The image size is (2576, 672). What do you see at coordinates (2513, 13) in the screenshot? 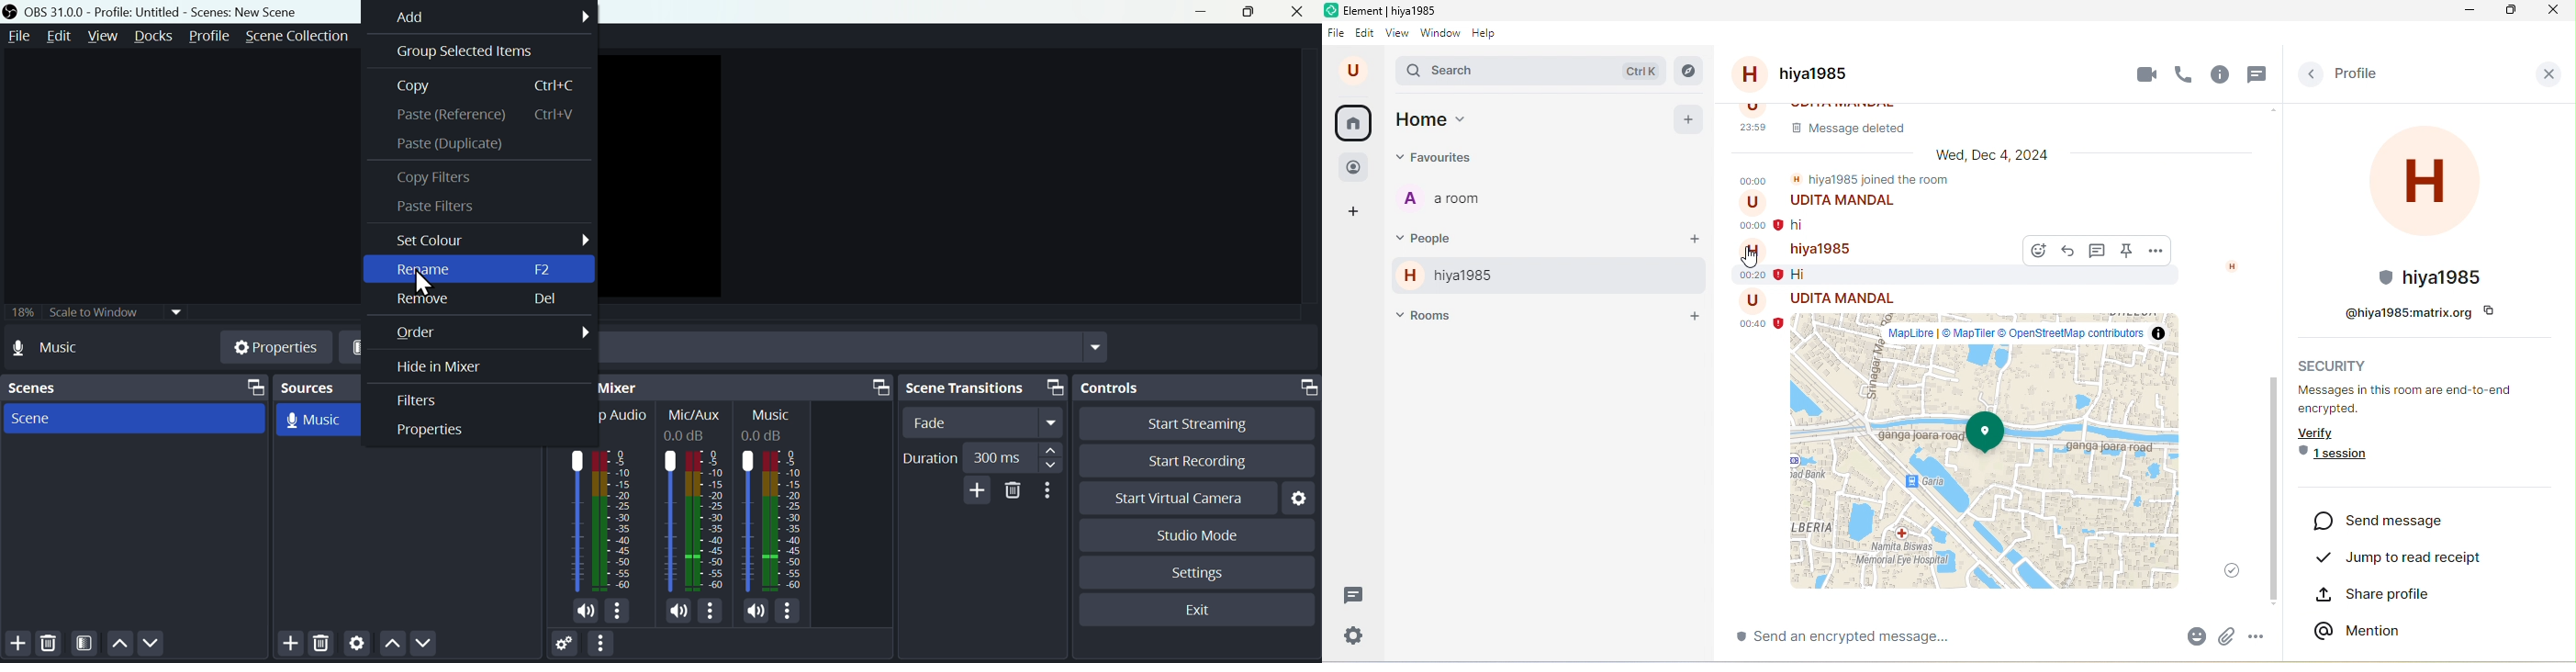
I see `maximize` at bounding box center [2513, 13].